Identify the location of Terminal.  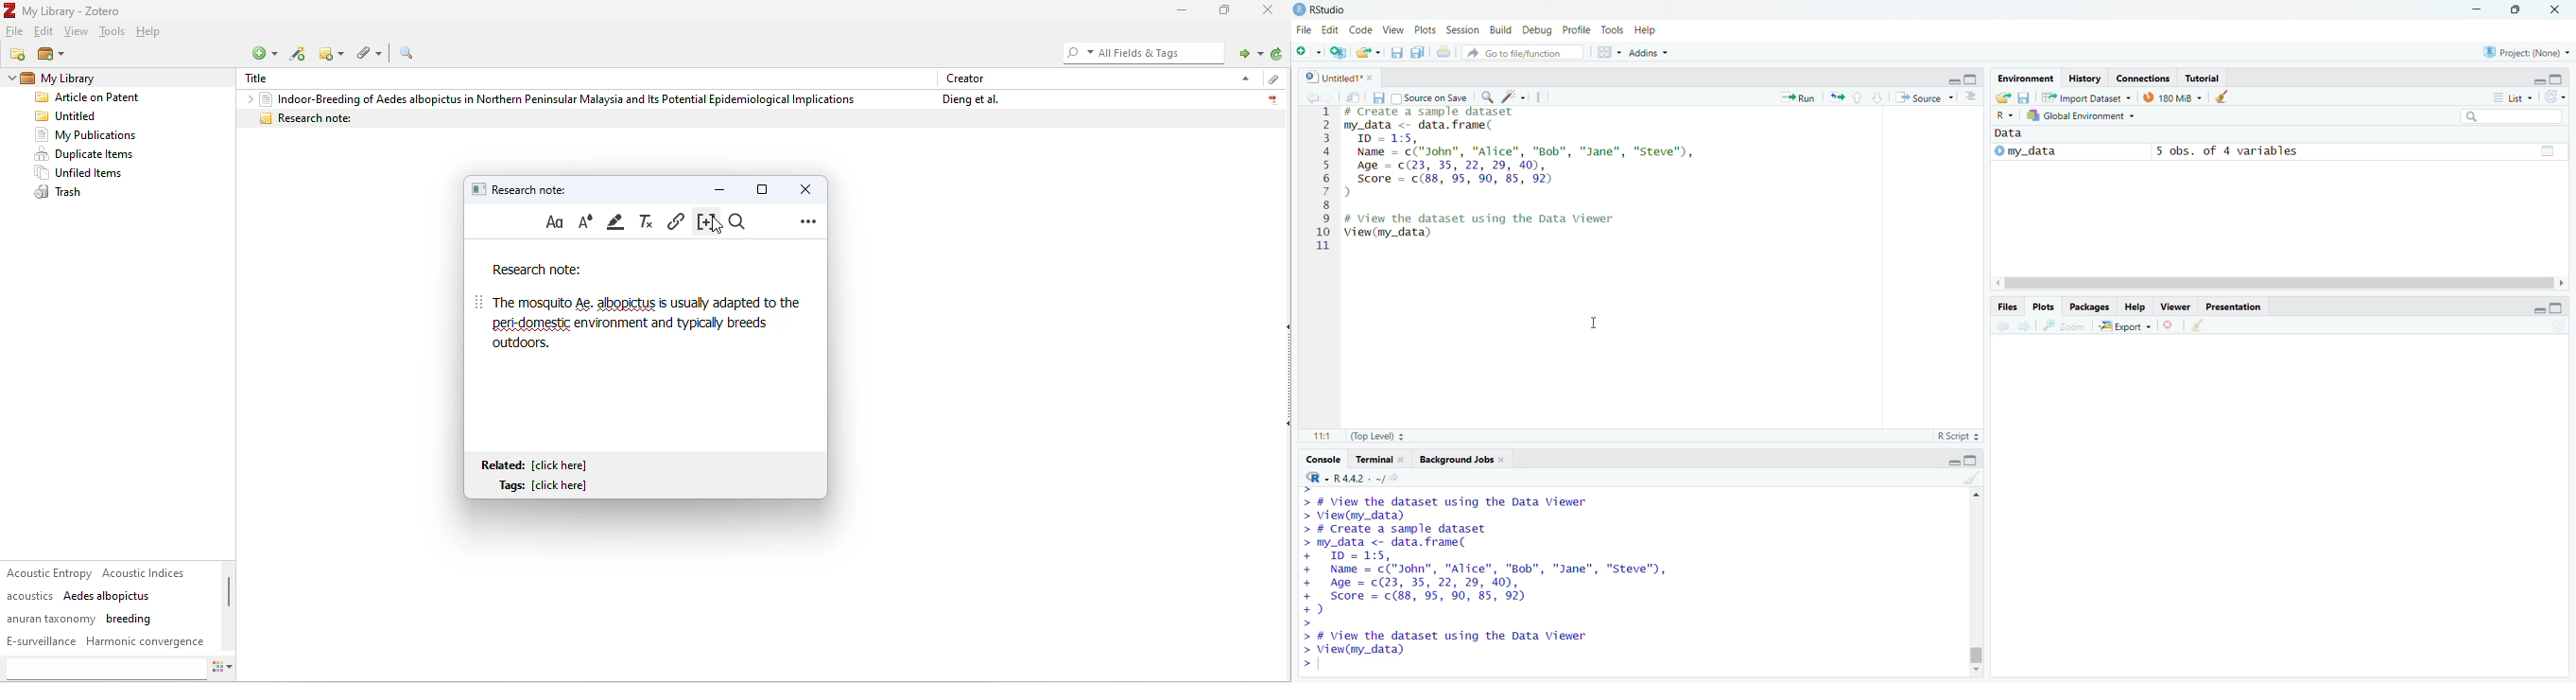
(1380, 459).